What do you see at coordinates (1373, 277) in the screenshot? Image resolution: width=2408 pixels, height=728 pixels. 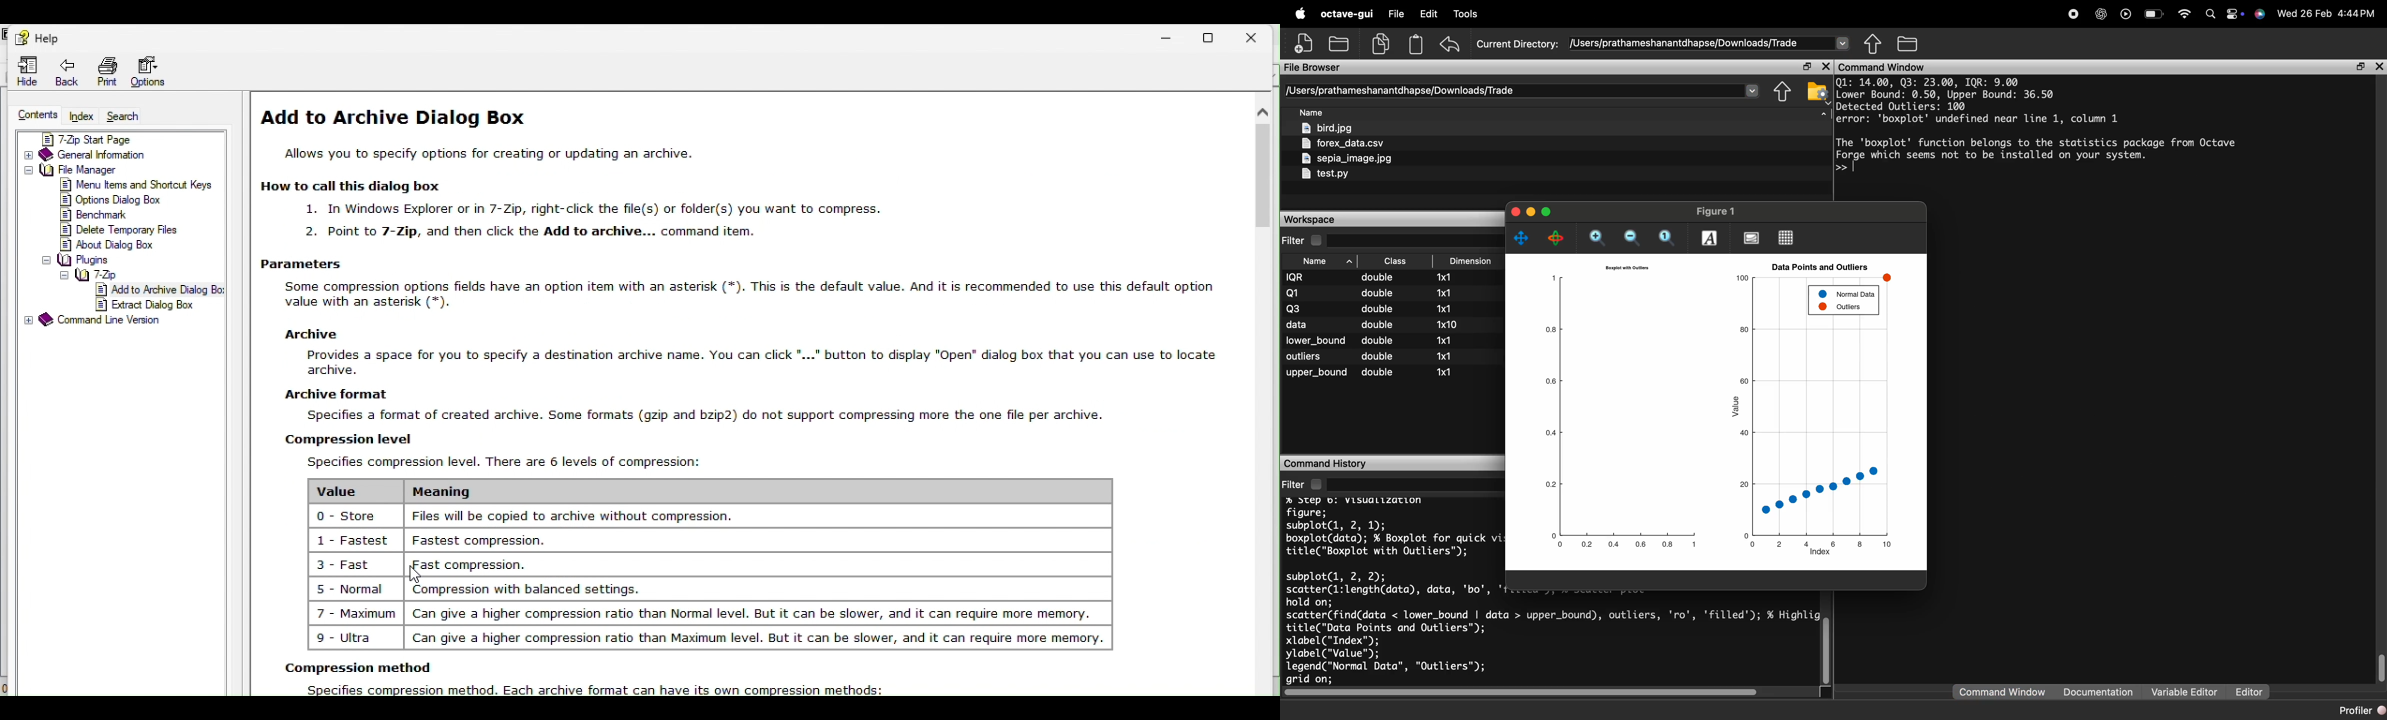 I see `IQR double 1x1` at bounding box center [1373, 277].